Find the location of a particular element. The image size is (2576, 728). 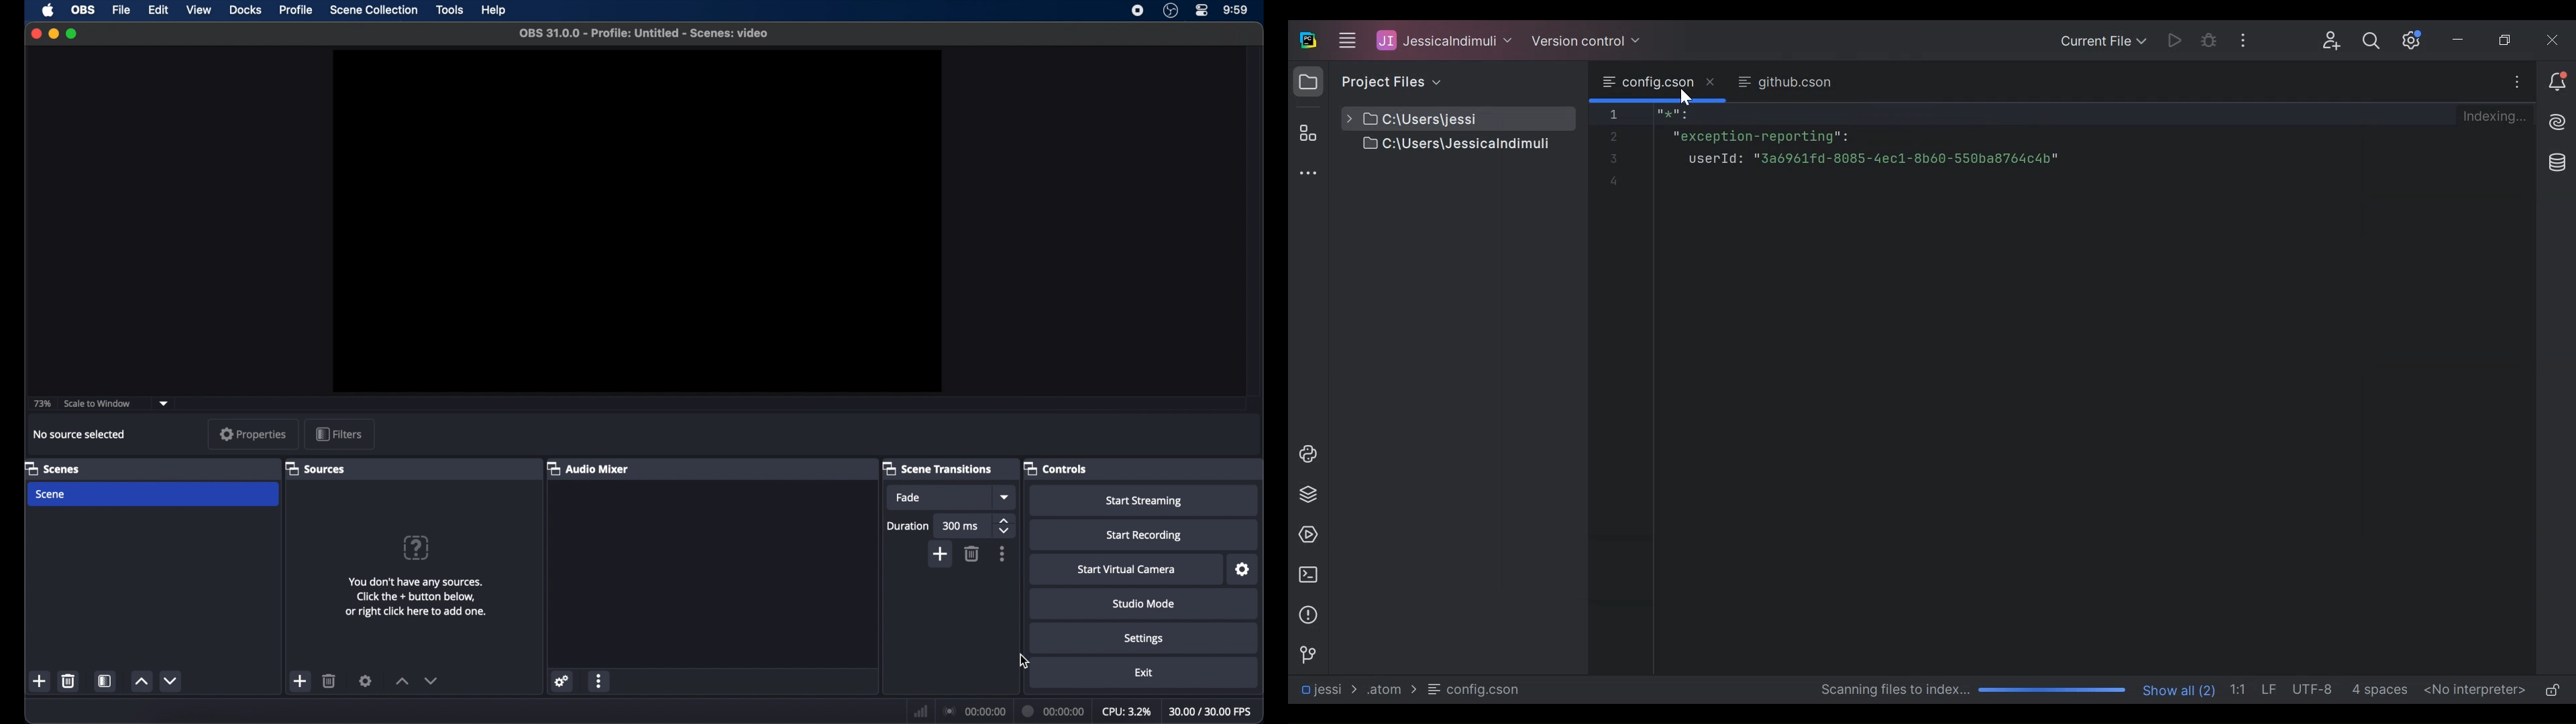

filename is located at coordinates (644, 34).